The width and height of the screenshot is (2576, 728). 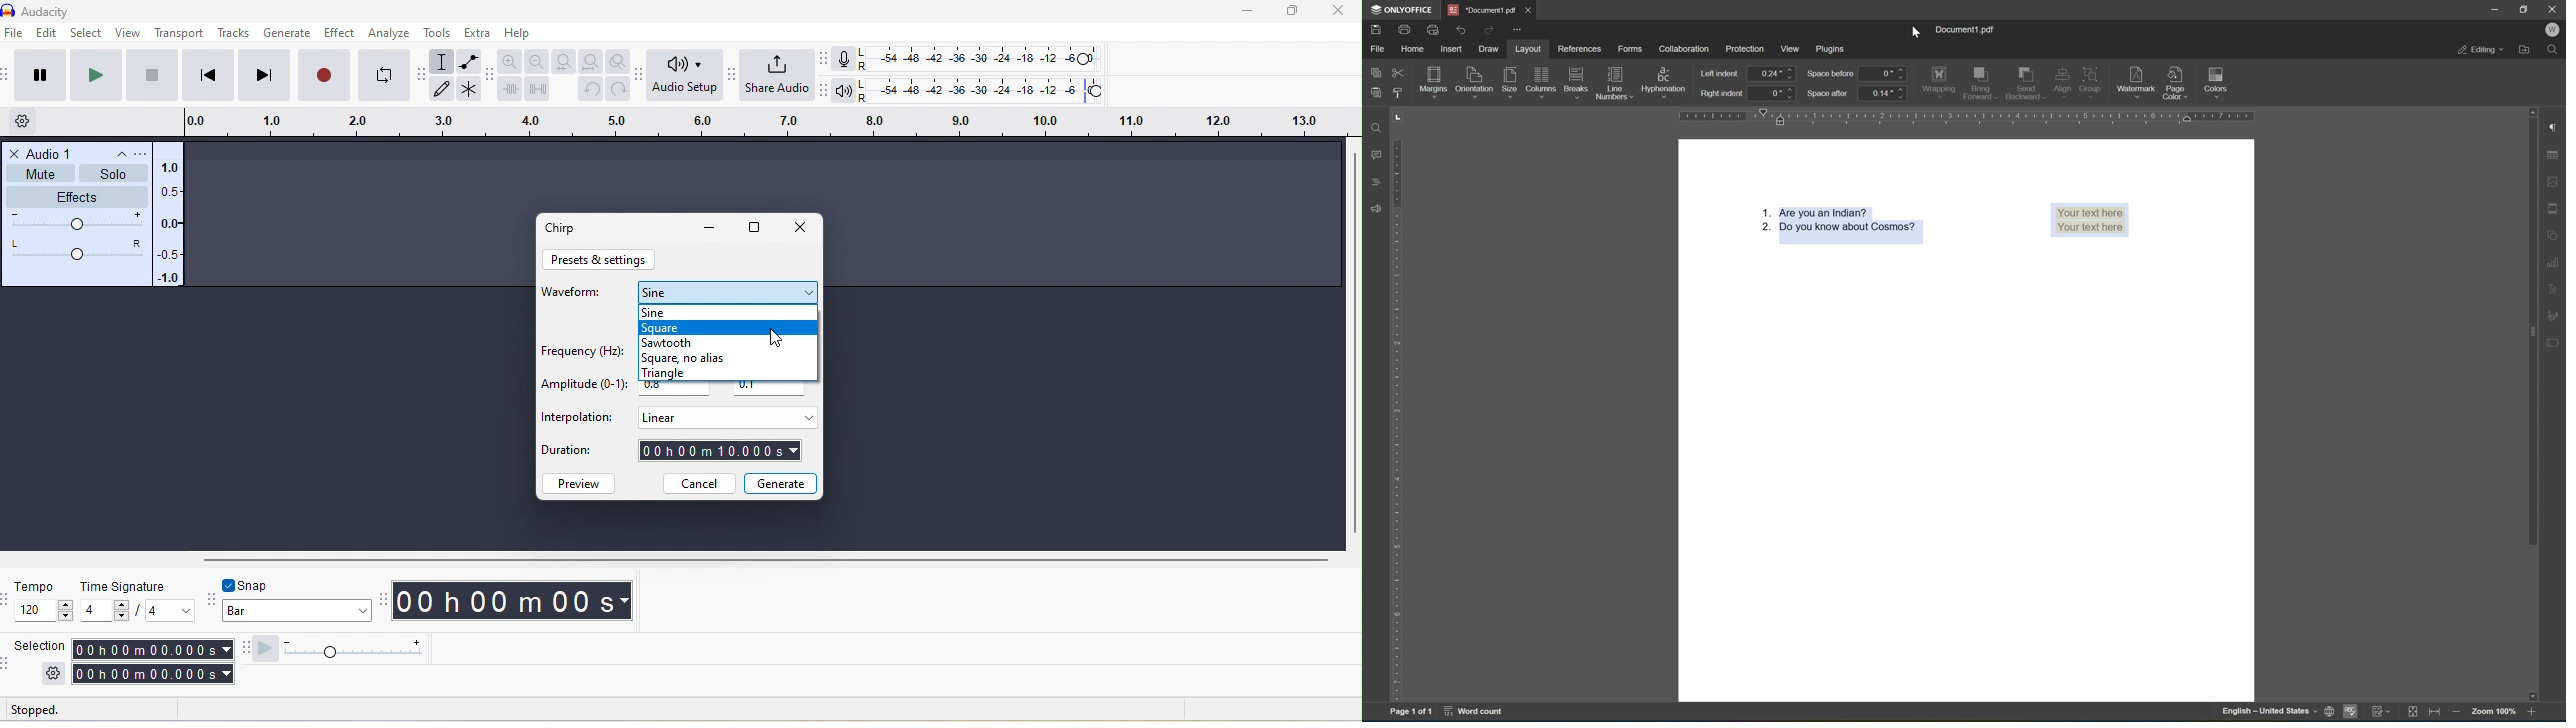 I want to click on waveform:, so click(x=576, y=297).